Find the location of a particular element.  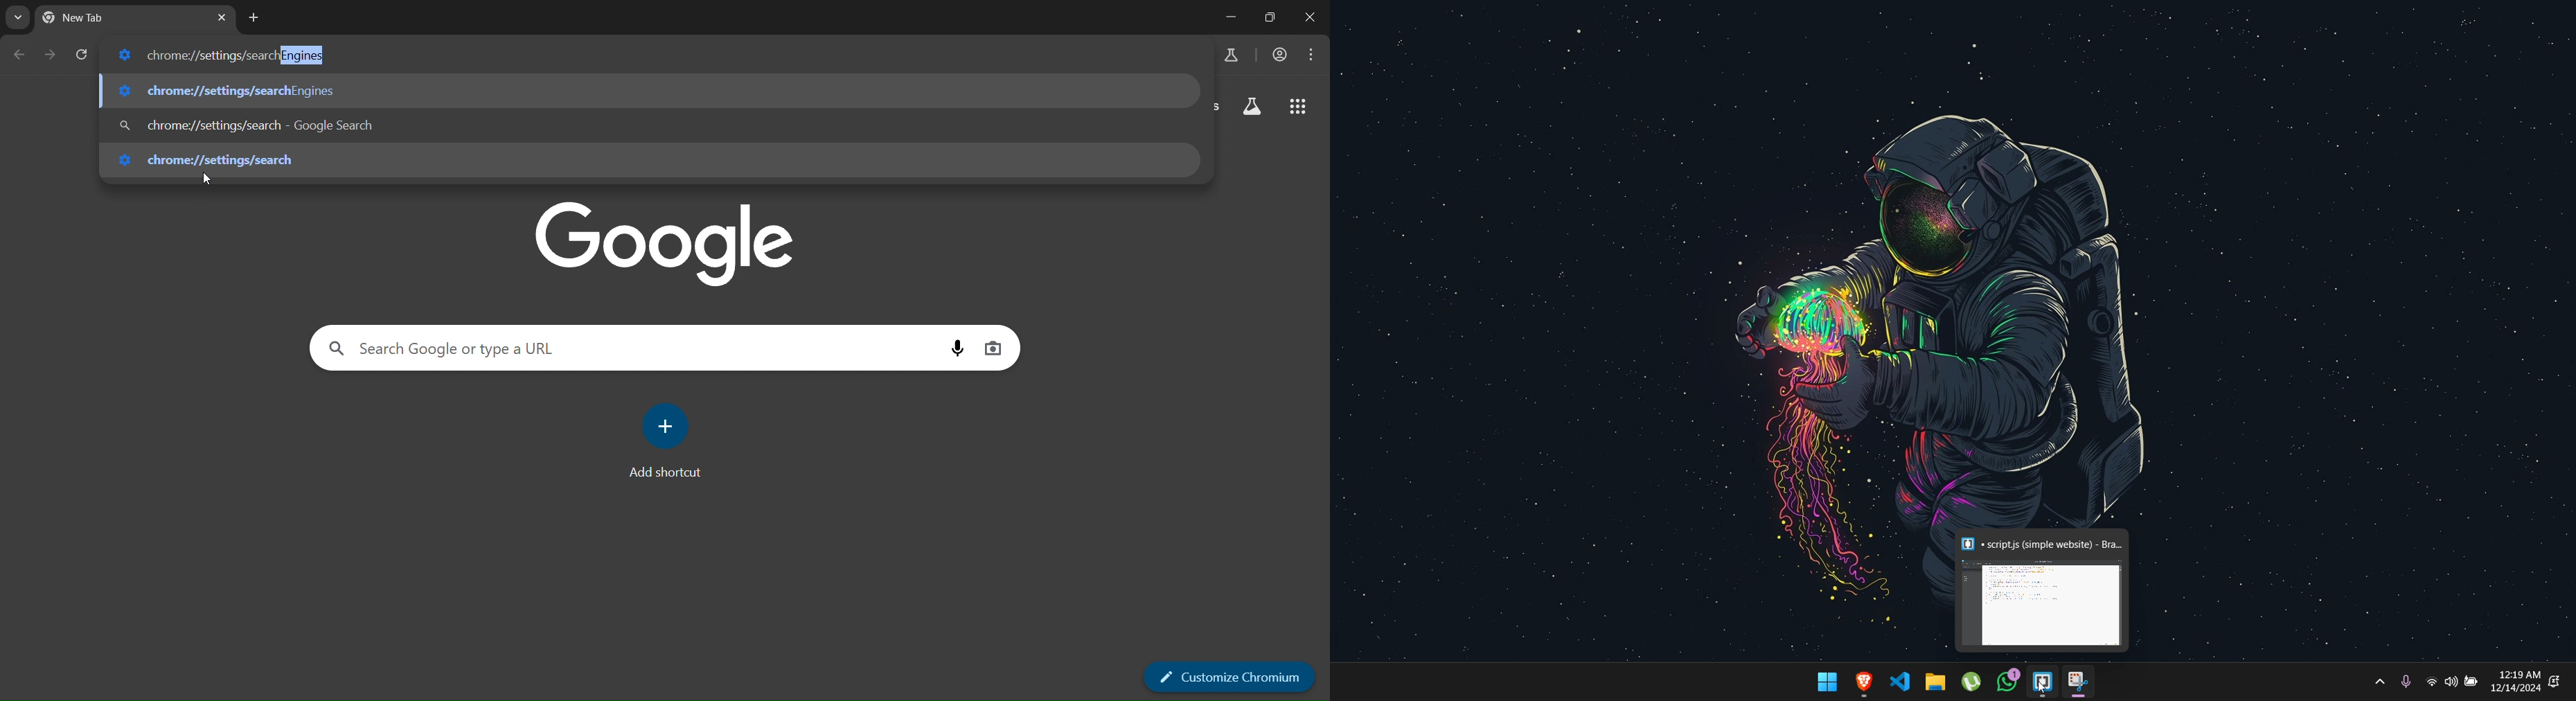

minimize is located at coordinates (1231, 16).